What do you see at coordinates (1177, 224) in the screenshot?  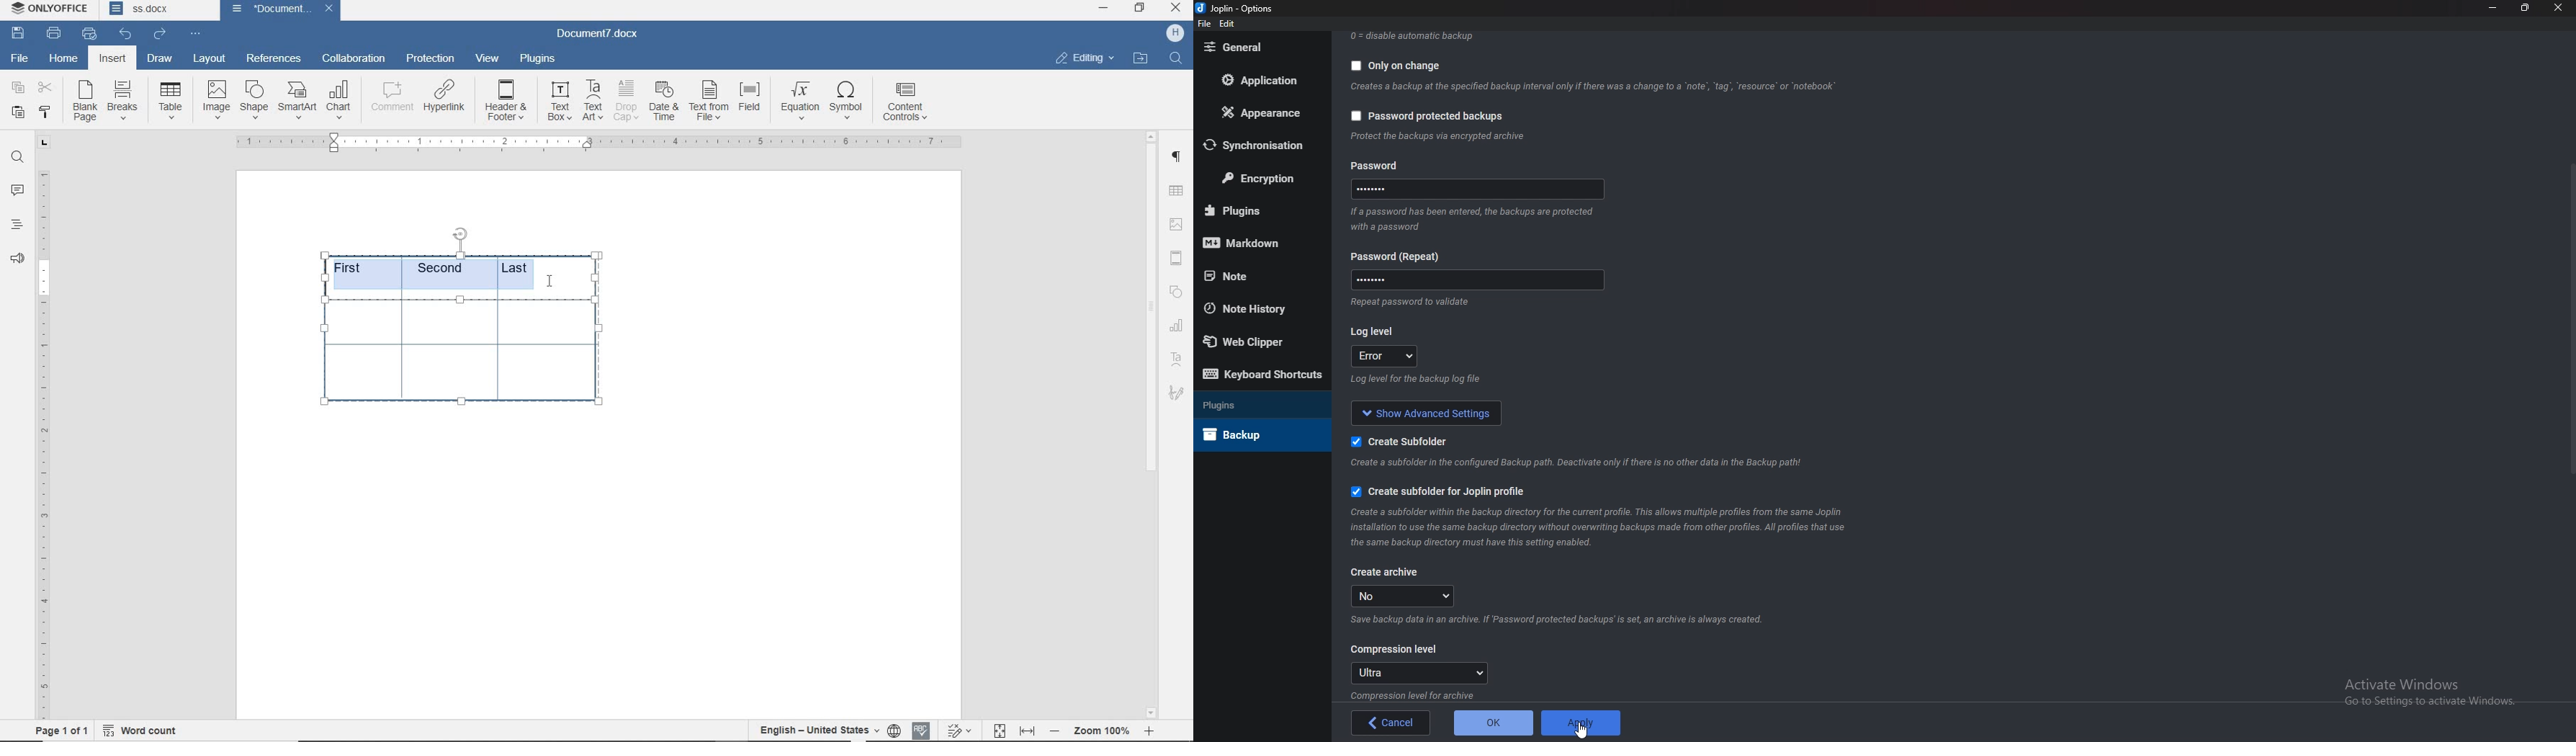 I see `IMAGE` at bounding box center [1177, 224].